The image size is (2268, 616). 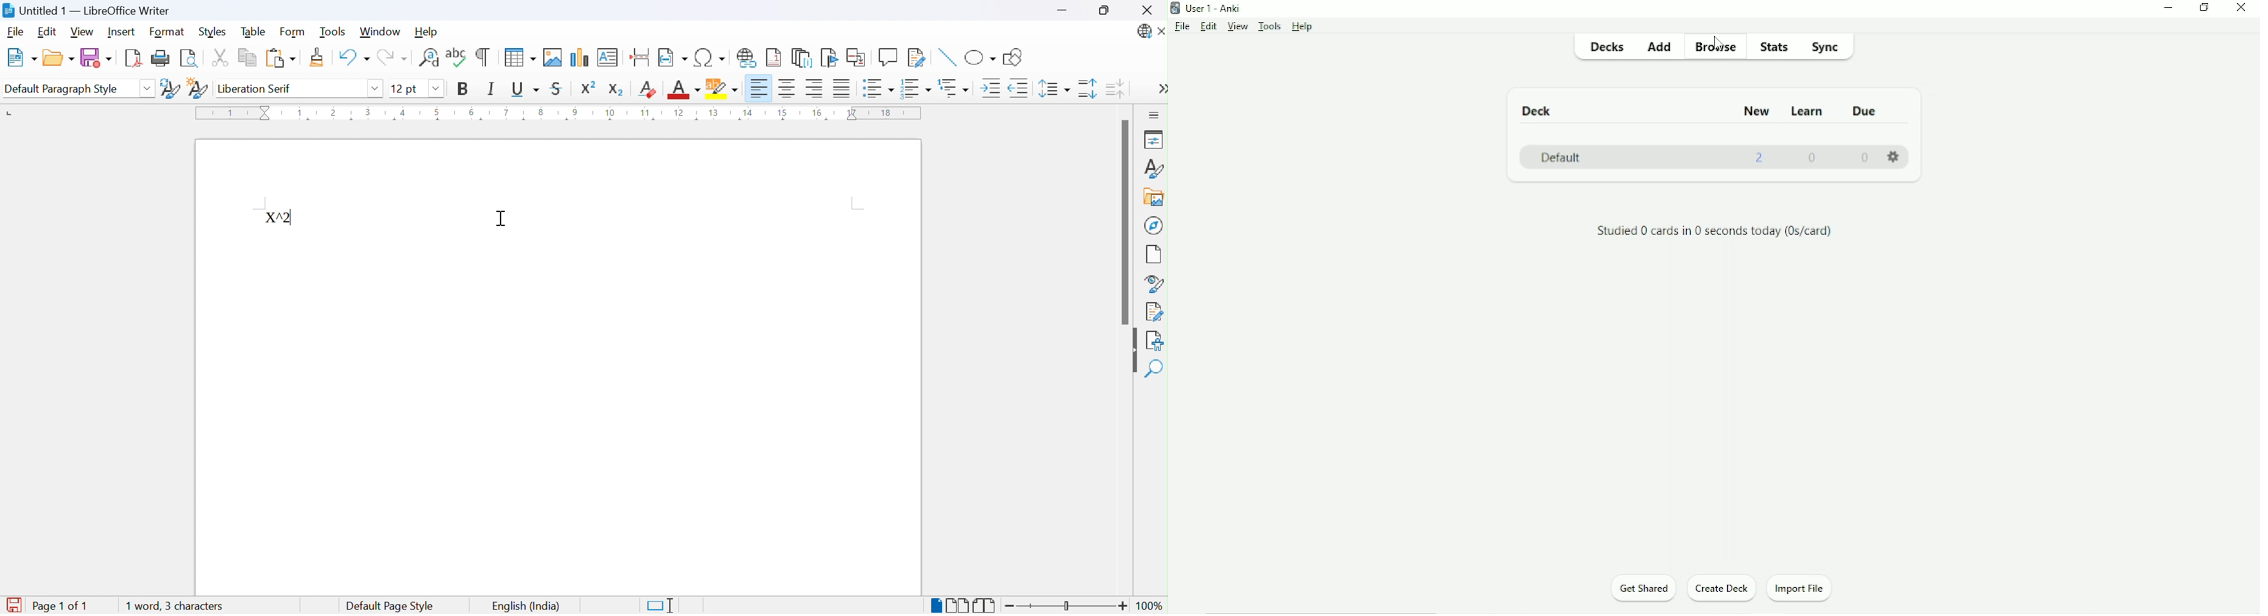 What do you see at coordinates (220, 57) in the screenshot?
I see `Cut` at bounding box center [220, 57].